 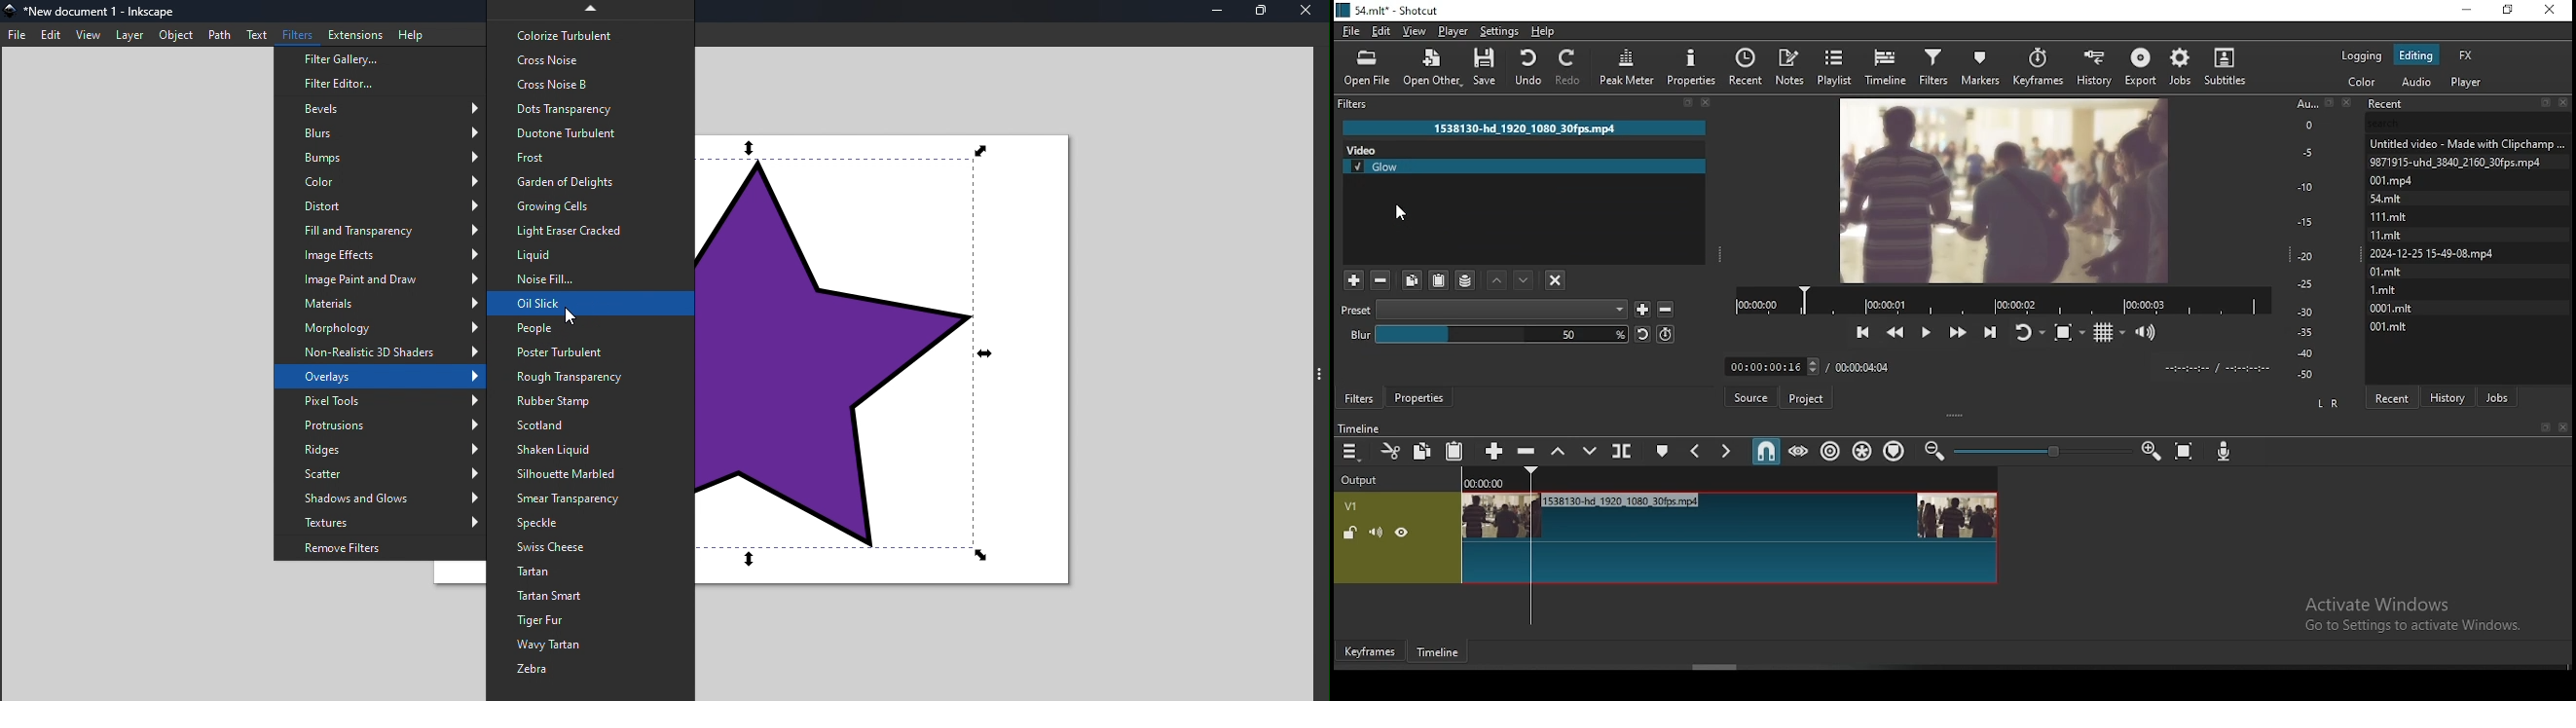 I want to click on Canvas, so click(x=899, y=360).